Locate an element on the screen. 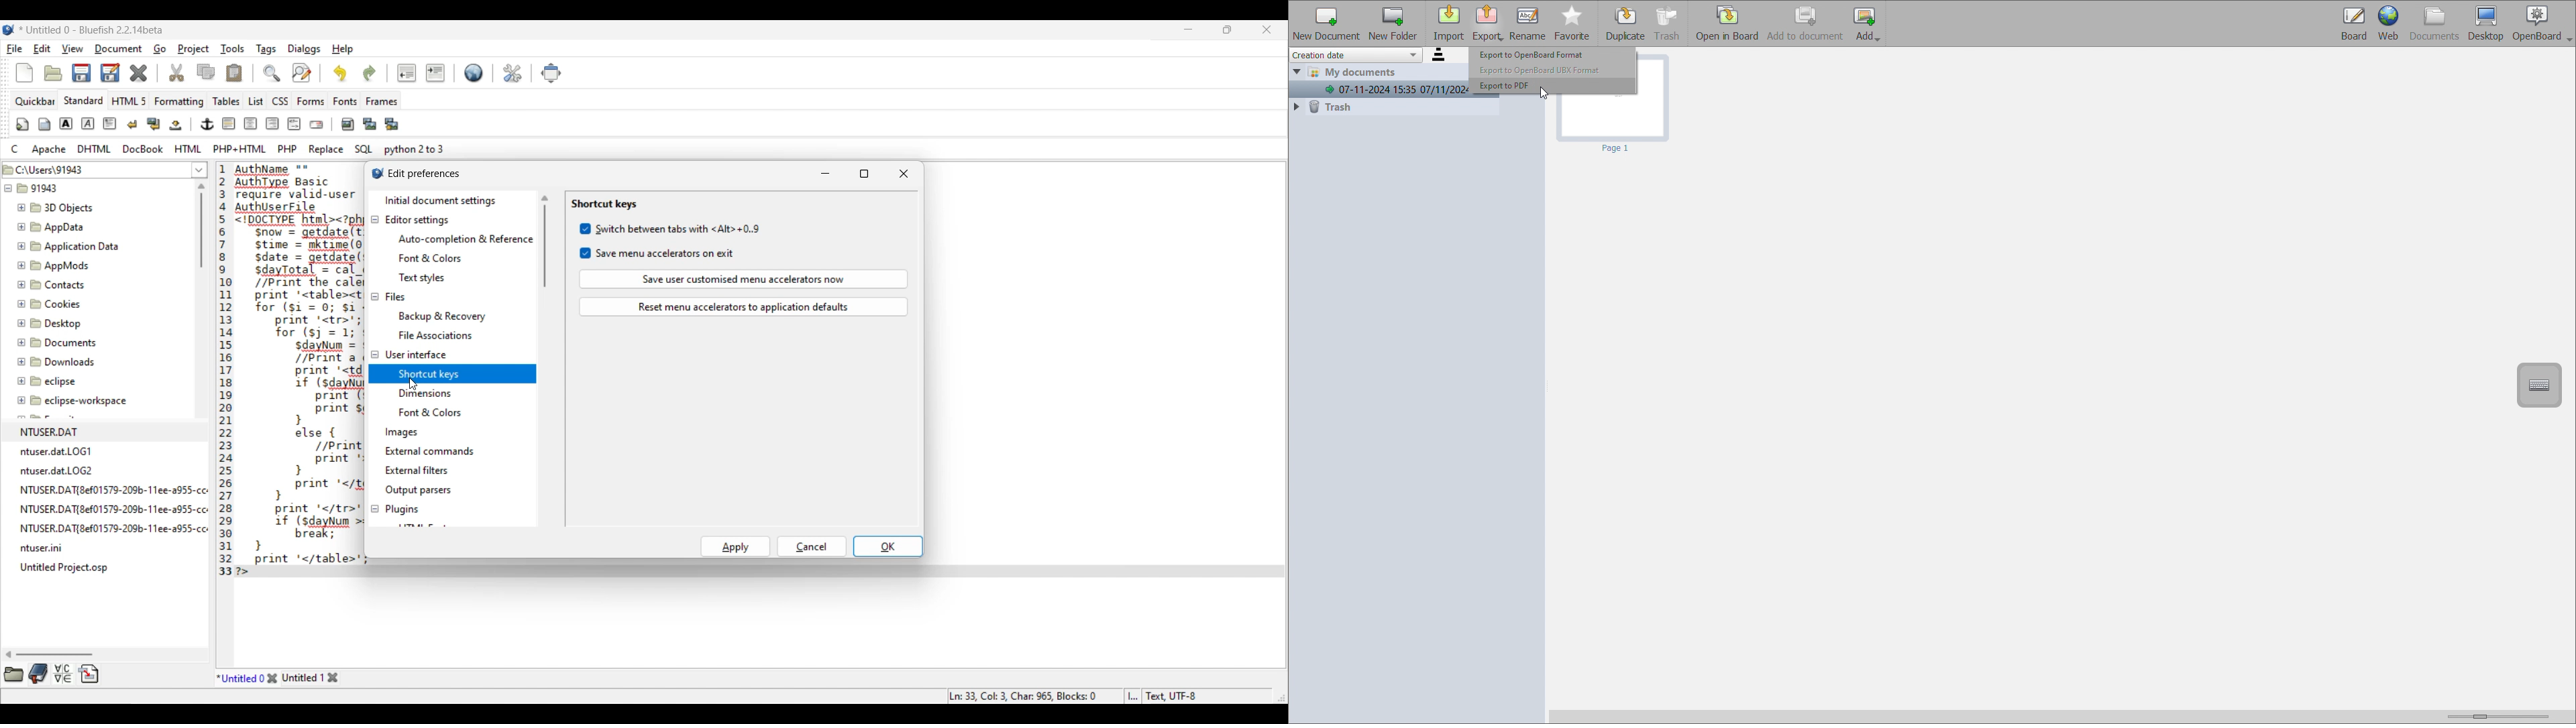  07-11-2024 15:35 07/11/2024(current document) is located at coordinates (1381, 90).